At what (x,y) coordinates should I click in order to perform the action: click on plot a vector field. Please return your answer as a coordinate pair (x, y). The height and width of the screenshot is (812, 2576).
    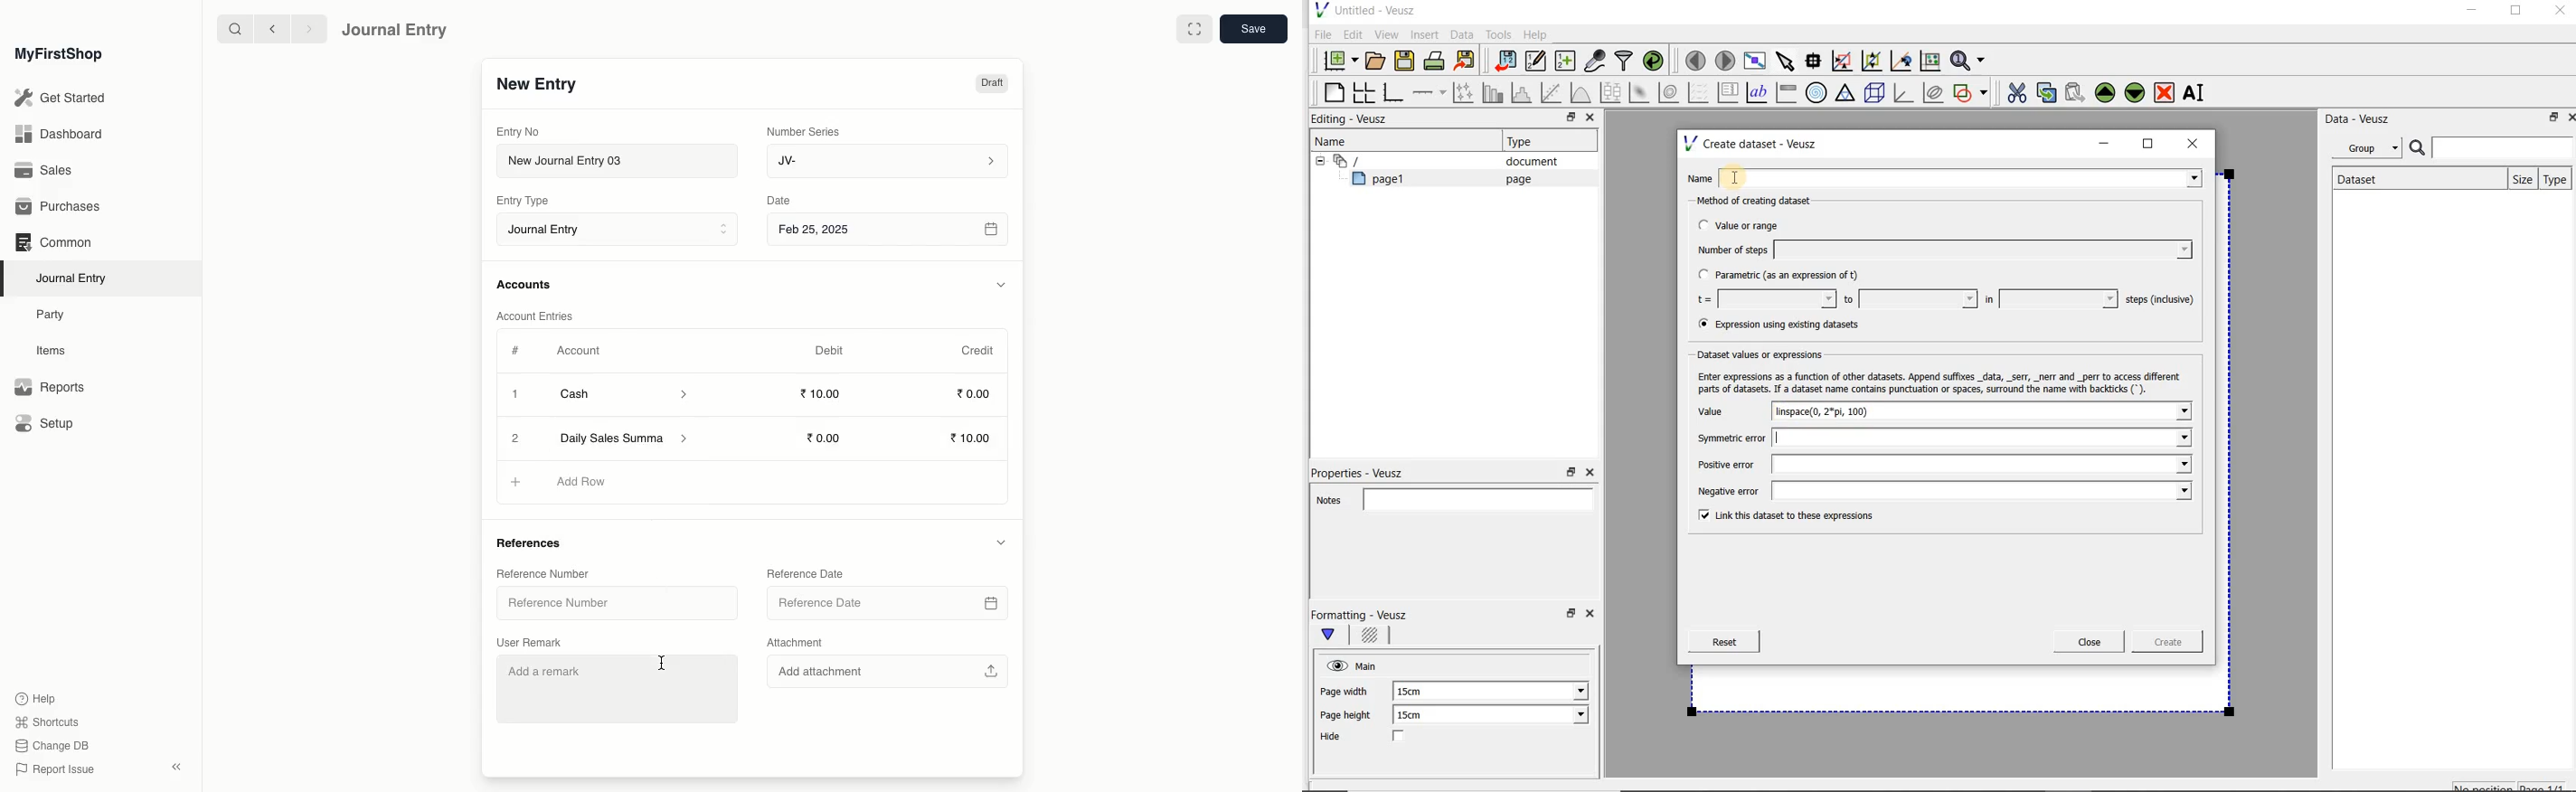
    Looking at the image, I should click on (1699, 91).